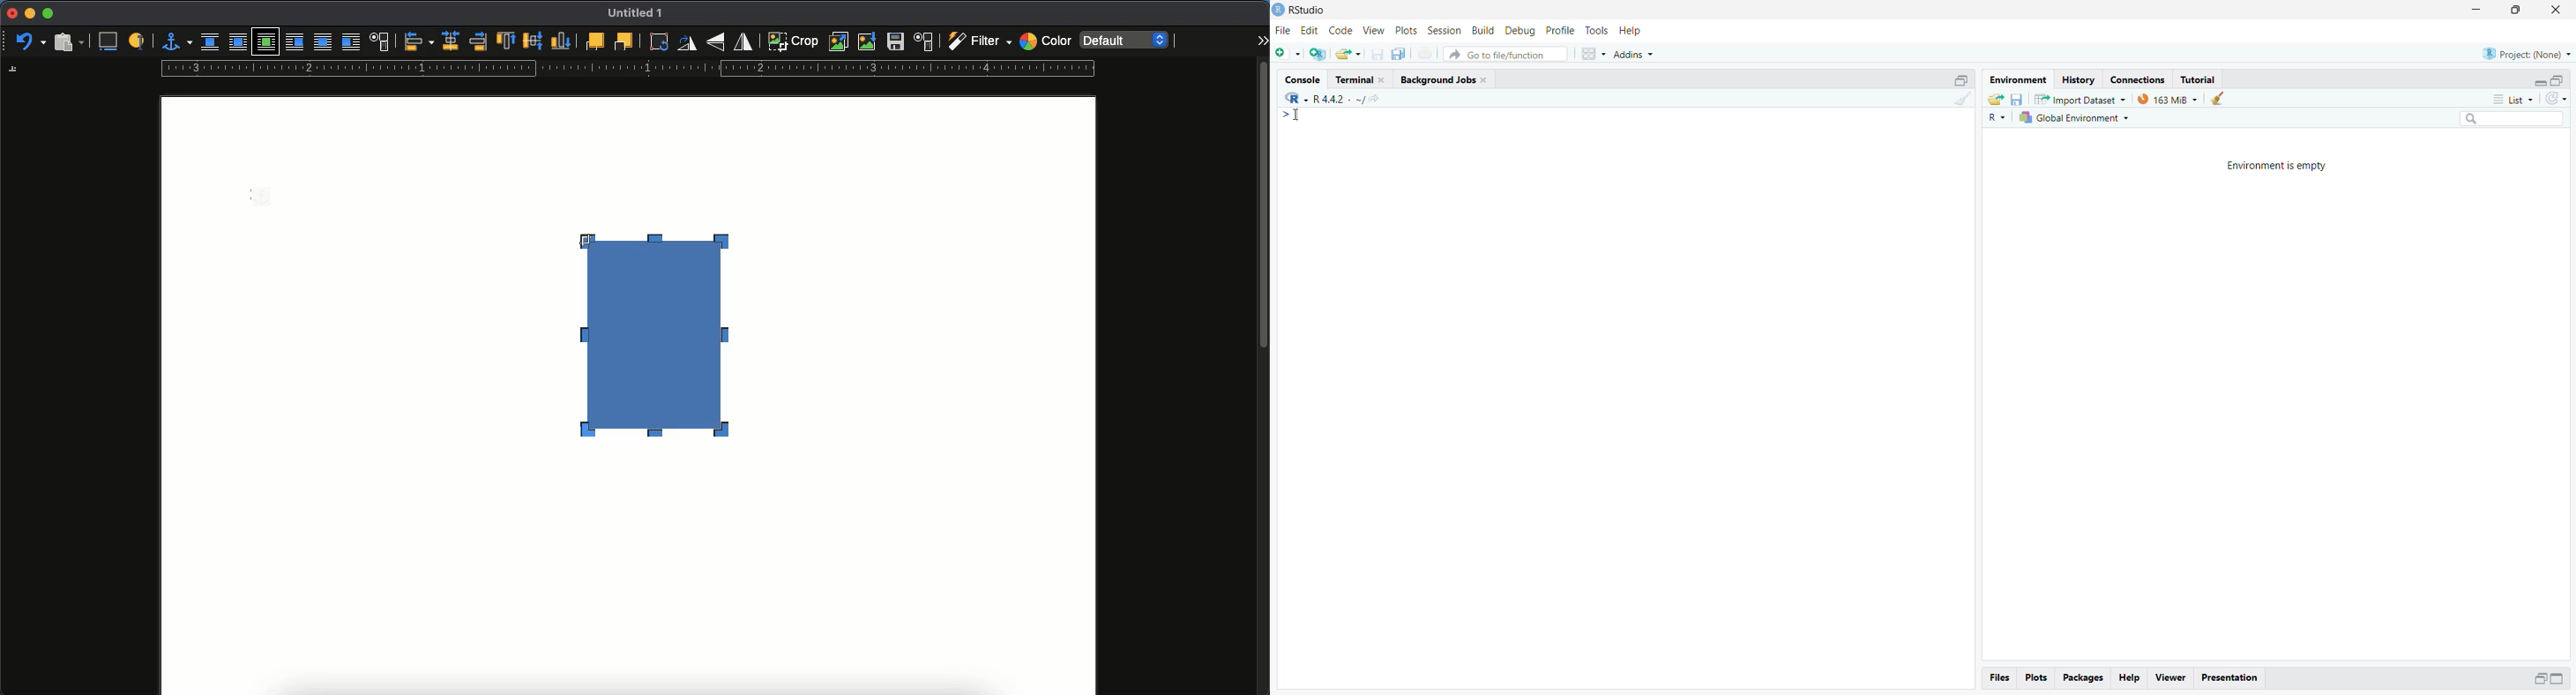  Describe the element at coordinates (107, 41) in the screenshot. I see `insert caption` at that location.